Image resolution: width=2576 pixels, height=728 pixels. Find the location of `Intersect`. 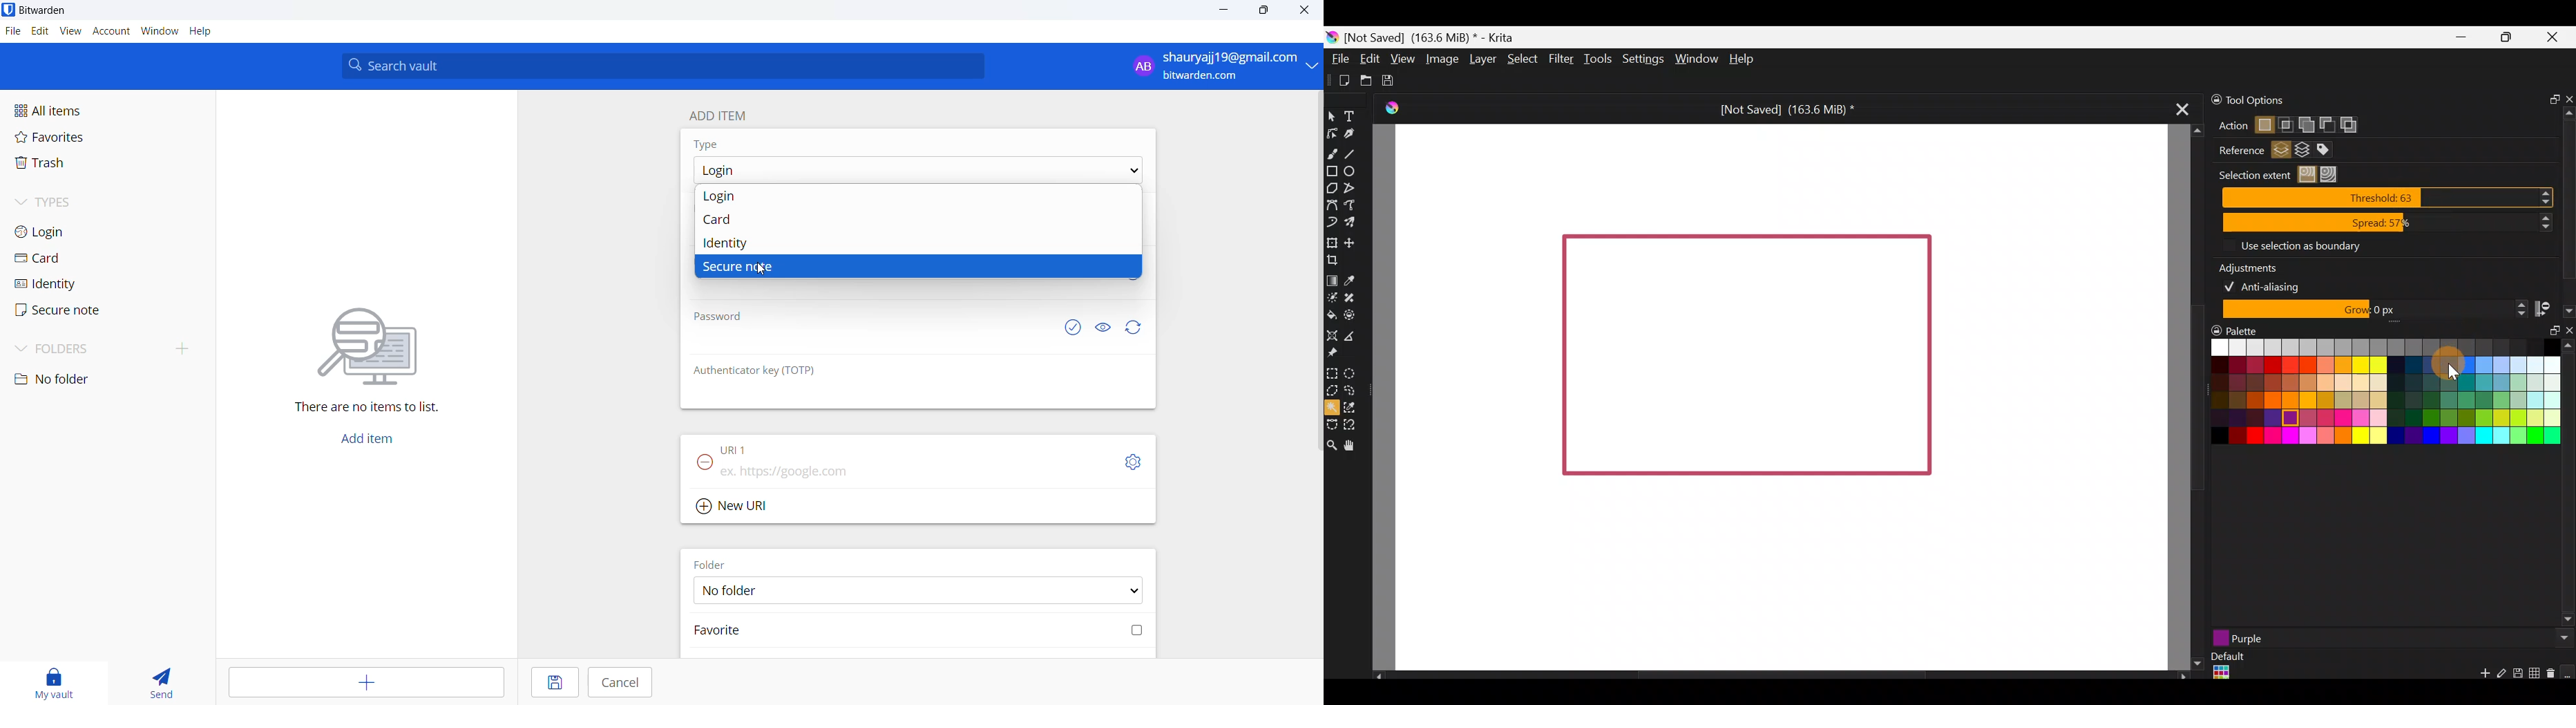

Intersect is located at coordinates (2287, 122).